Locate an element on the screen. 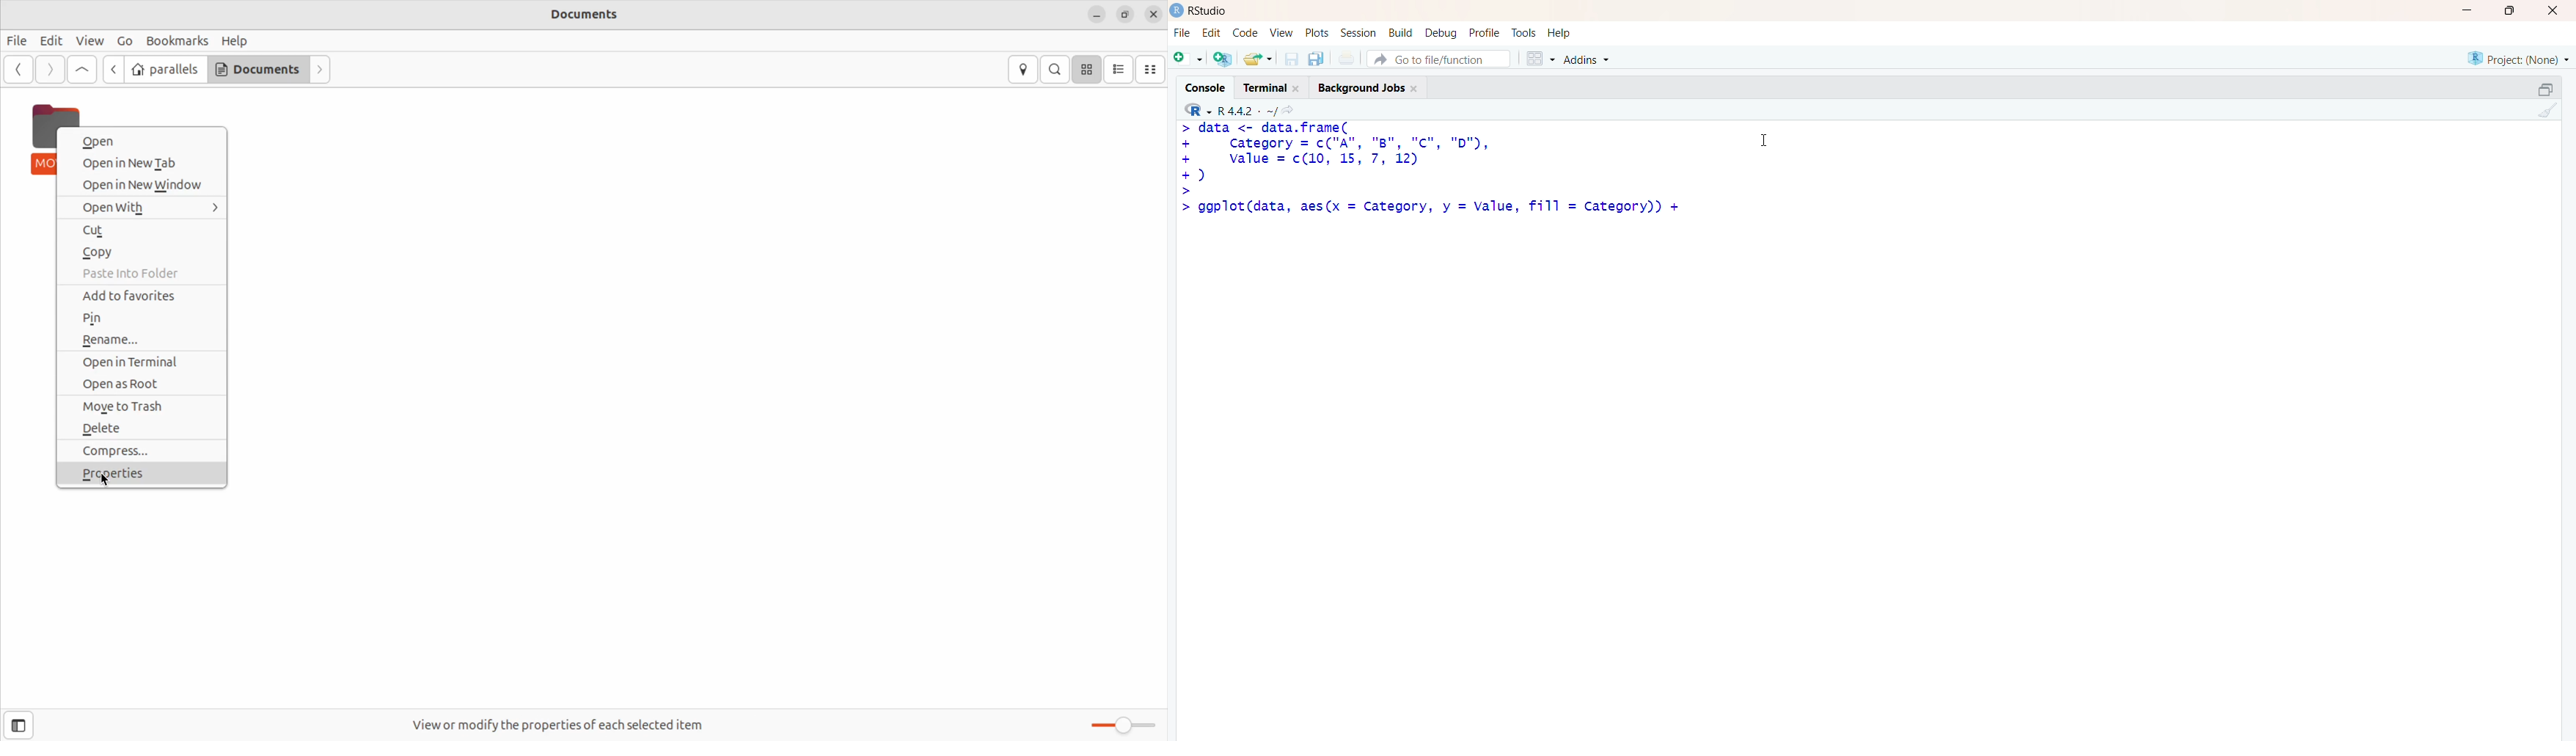 The width and height of the screenshot is (2576, 756). minimize is located at coordinates (2472, 10).